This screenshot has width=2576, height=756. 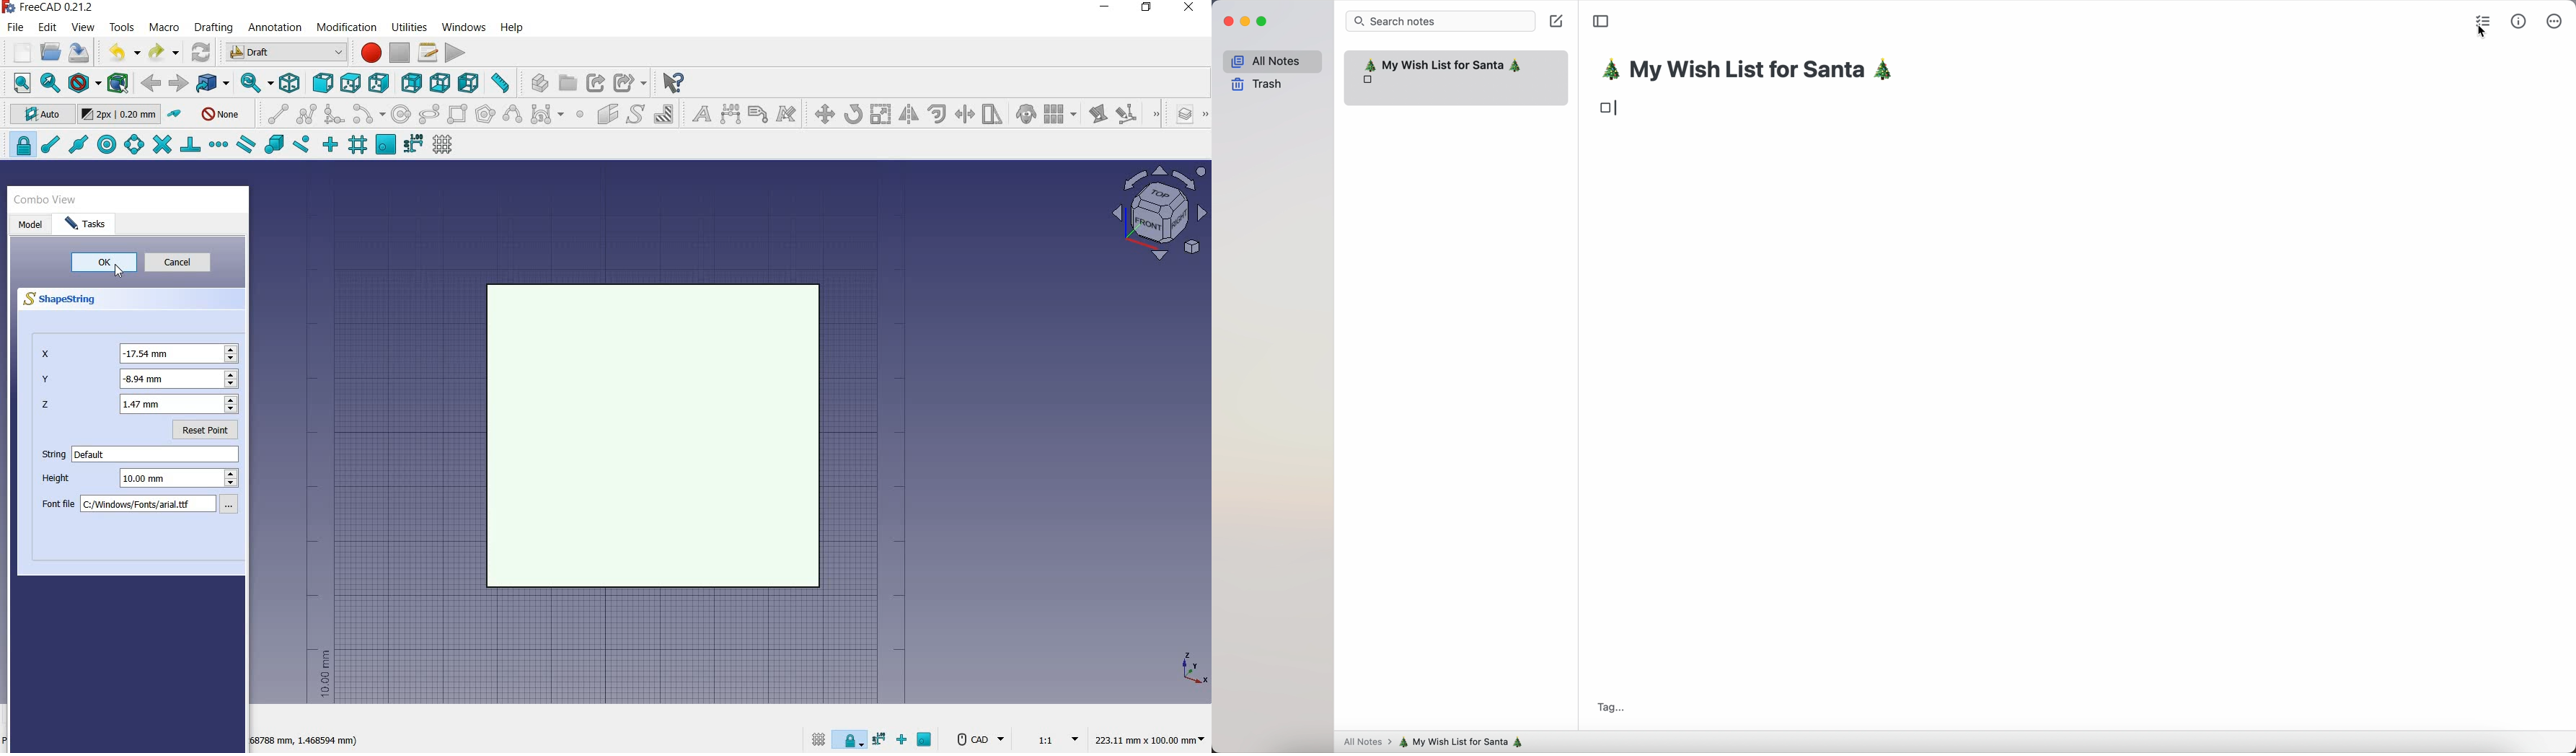 I want to click on rear, so click(x=413, y=84).